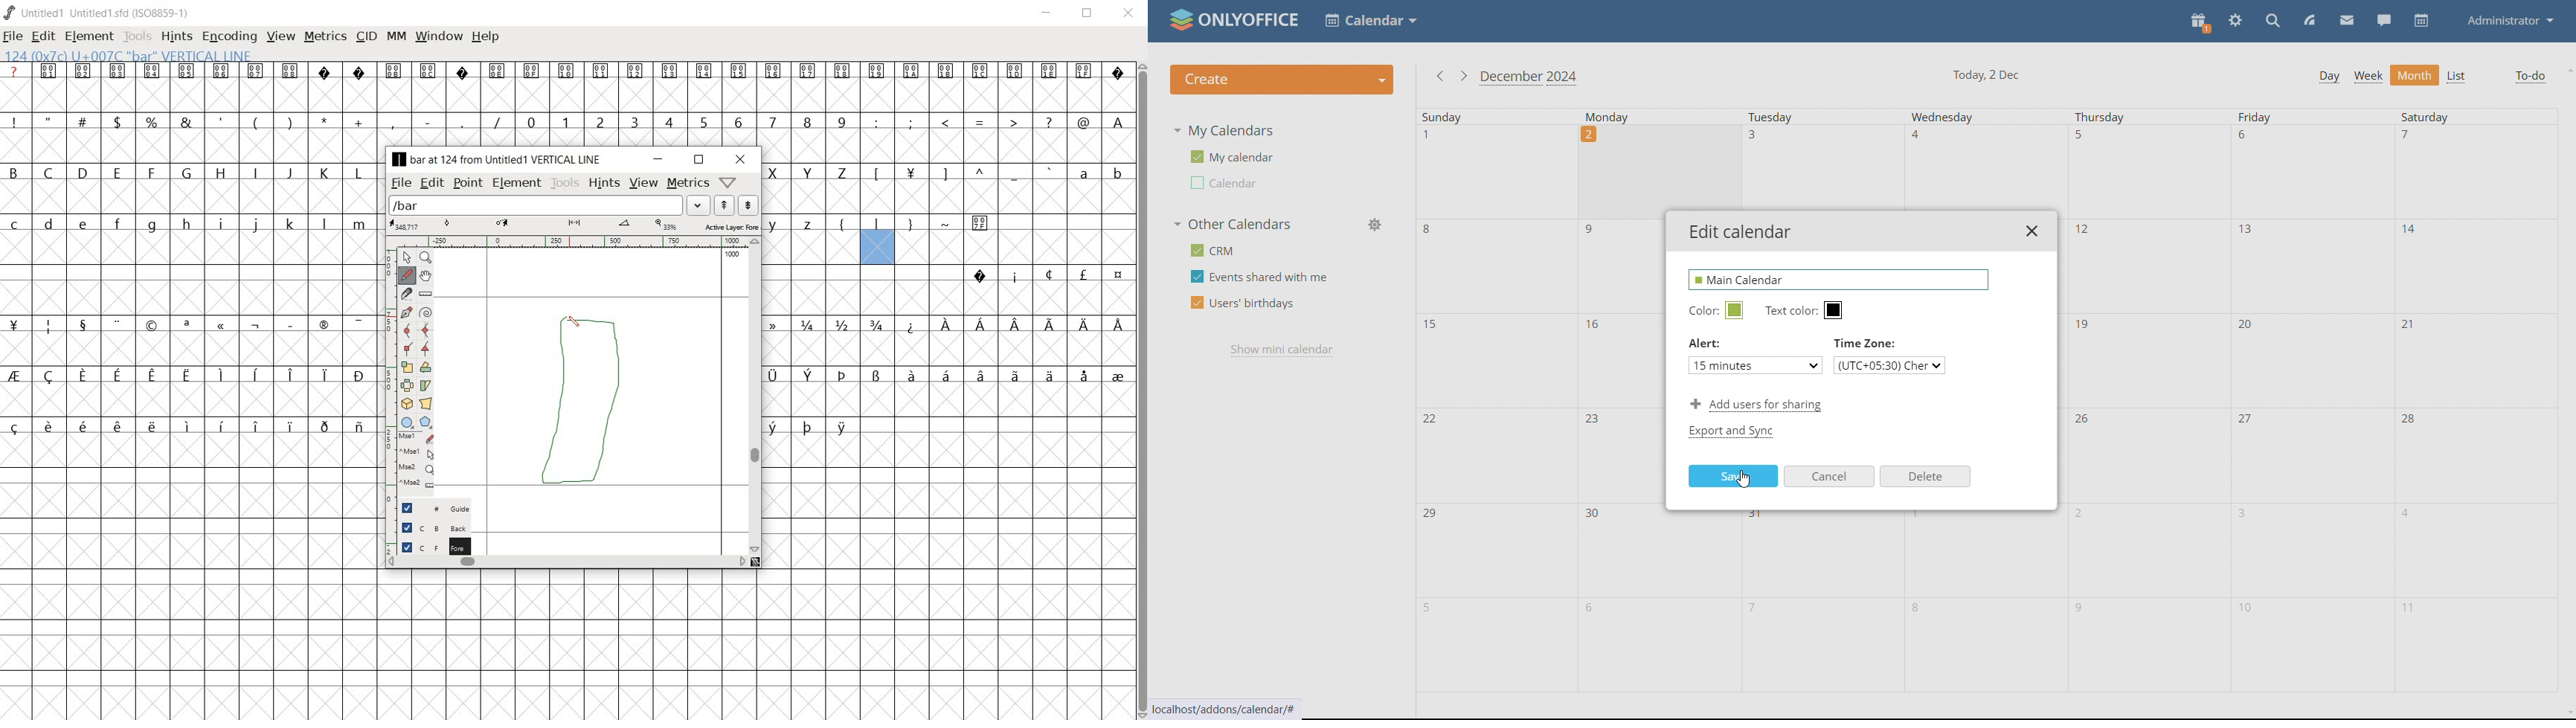 The width and height of the screenshot is (2576, 728). What do you see at coordinates (414, 453) in the screenshot?
I see `mse1` at bounding box center [414, 453].